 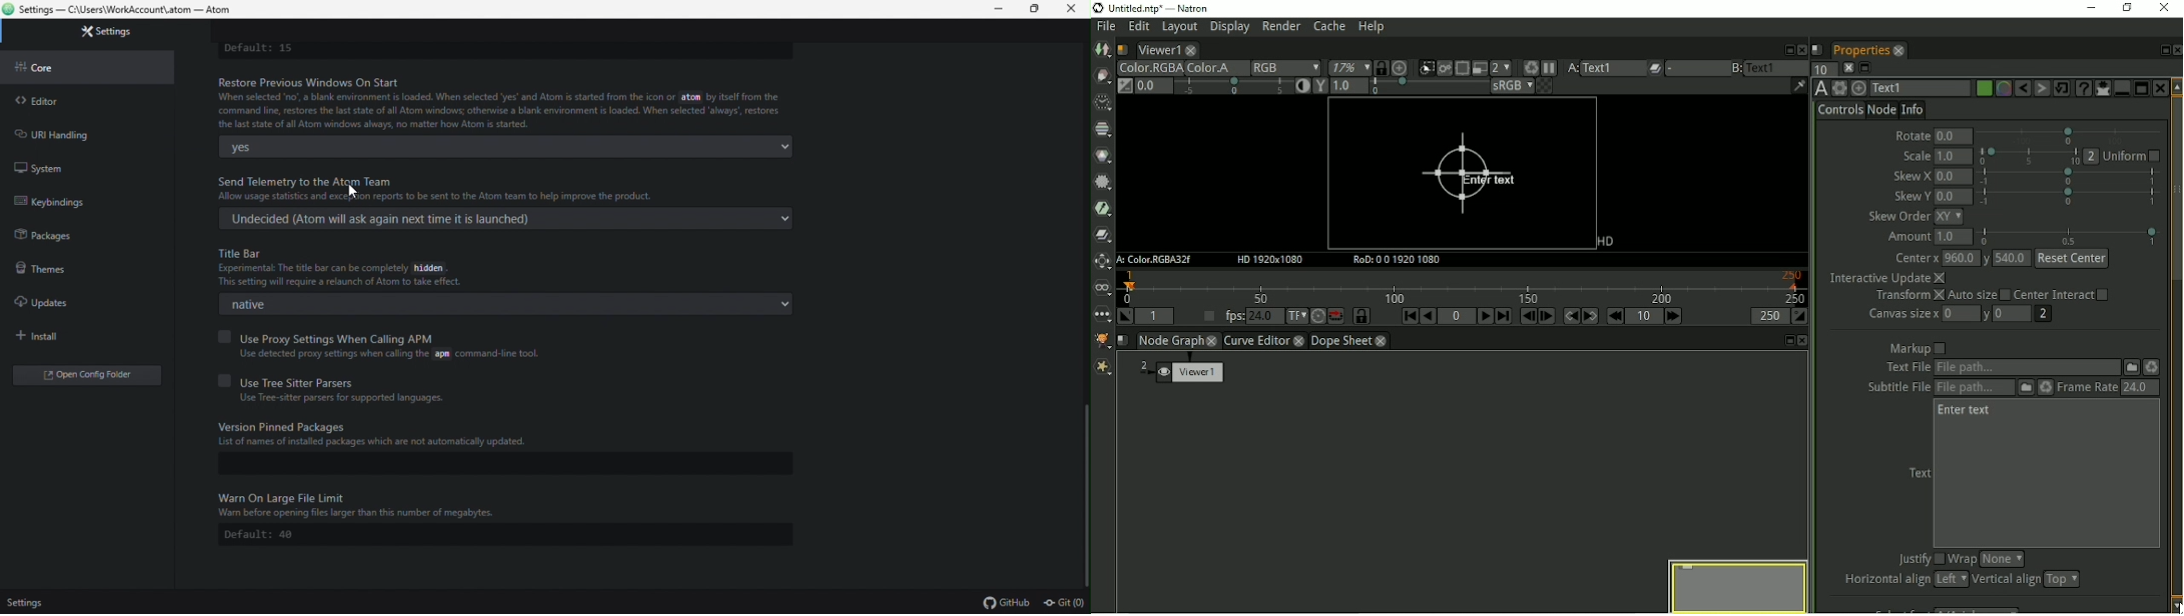 What do you see at coordinates (61, 165) in the screenshot?
I see `System` at bounding box center [61, 165].